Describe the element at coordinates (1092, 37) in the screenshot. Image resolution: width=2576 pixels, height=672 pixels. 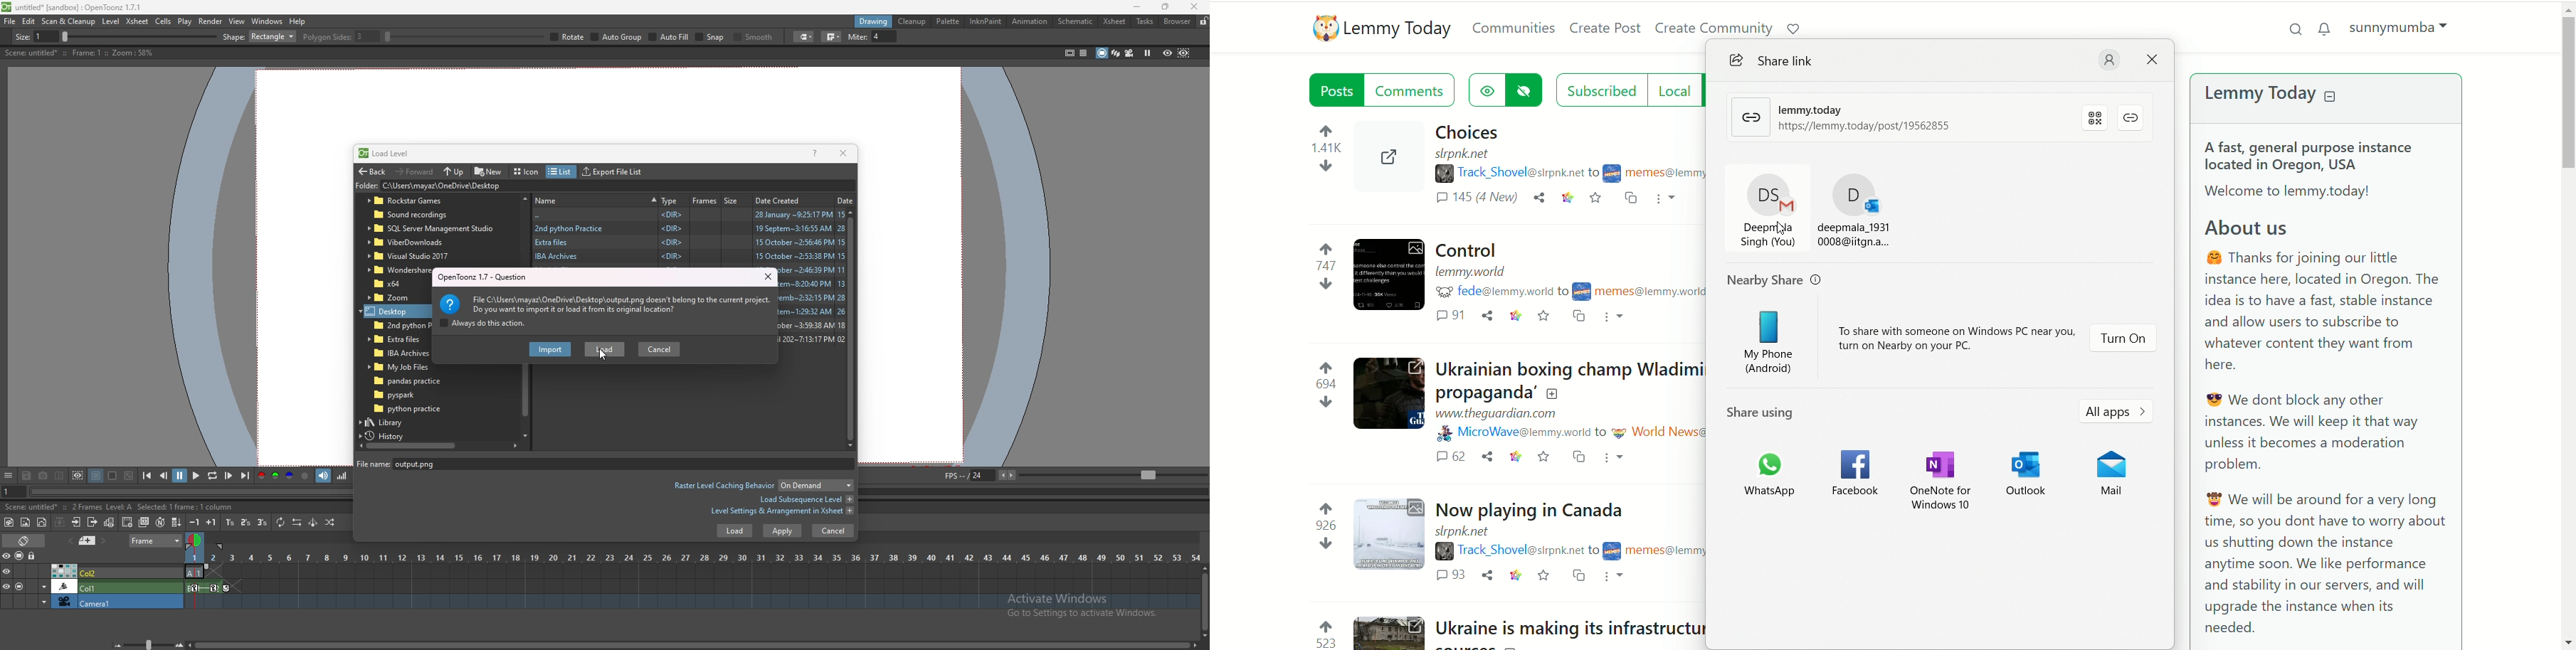
I see `miter` at that location.